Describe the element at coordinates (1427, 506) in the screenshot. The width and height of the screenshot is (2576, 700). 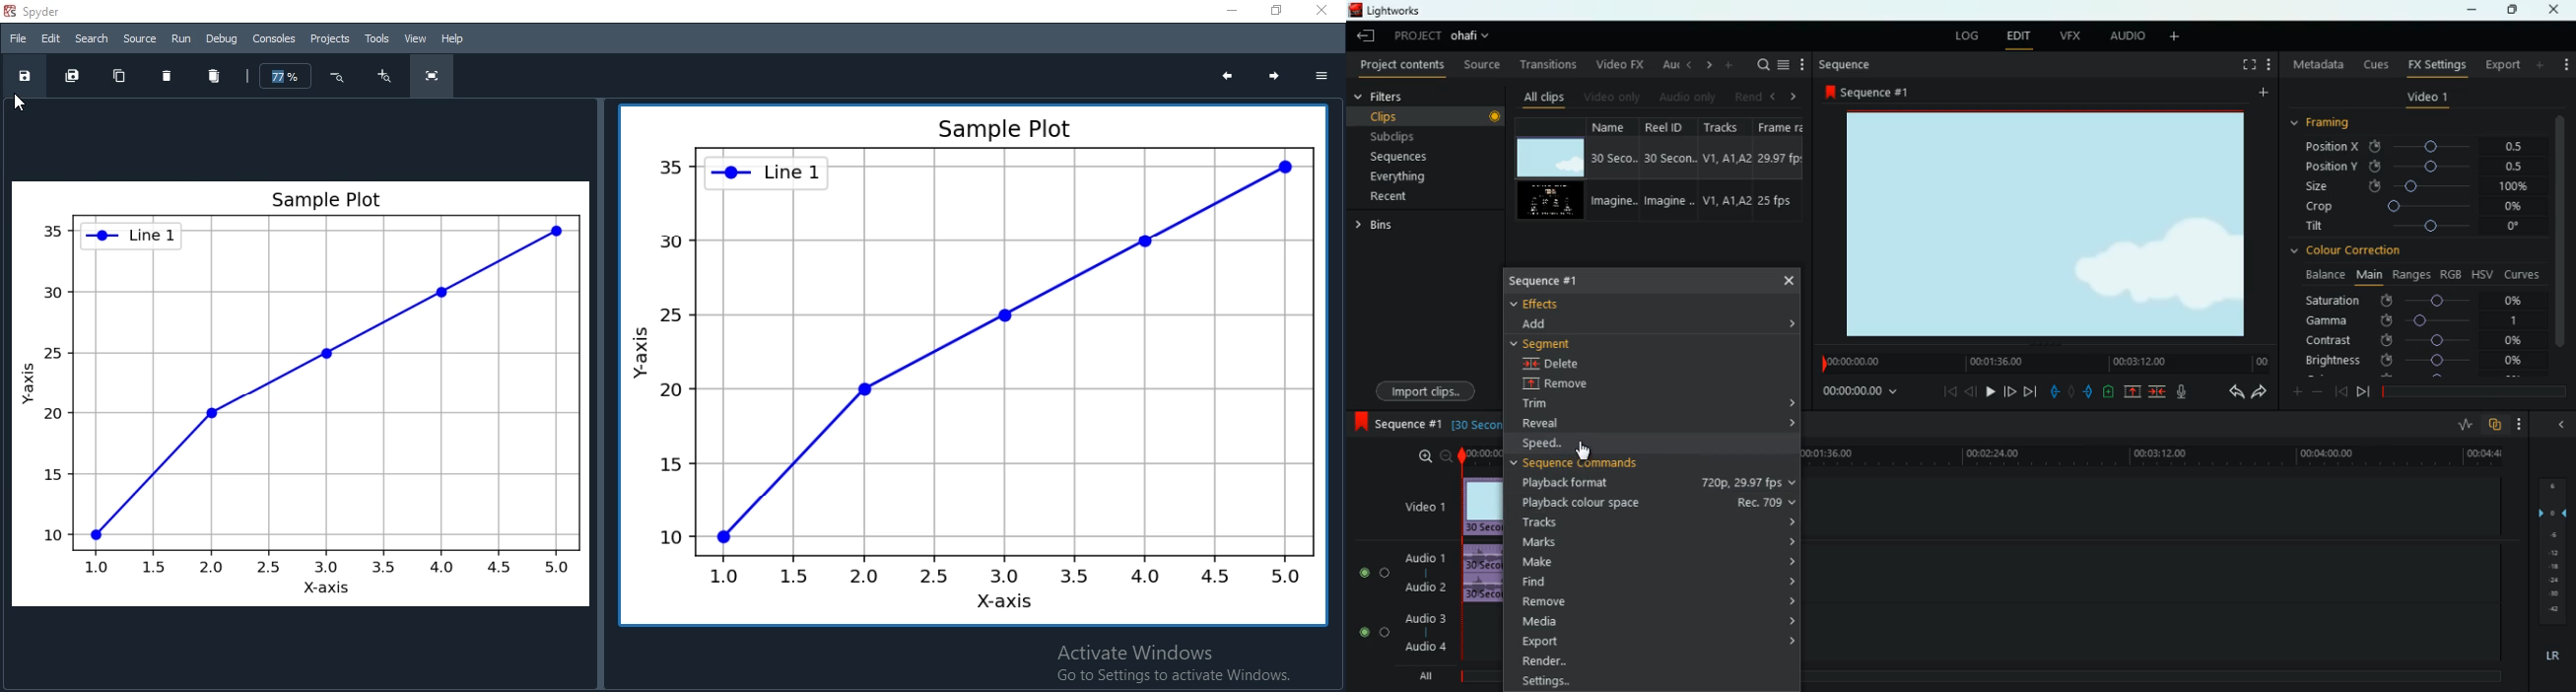
I see `video 1` at that location.